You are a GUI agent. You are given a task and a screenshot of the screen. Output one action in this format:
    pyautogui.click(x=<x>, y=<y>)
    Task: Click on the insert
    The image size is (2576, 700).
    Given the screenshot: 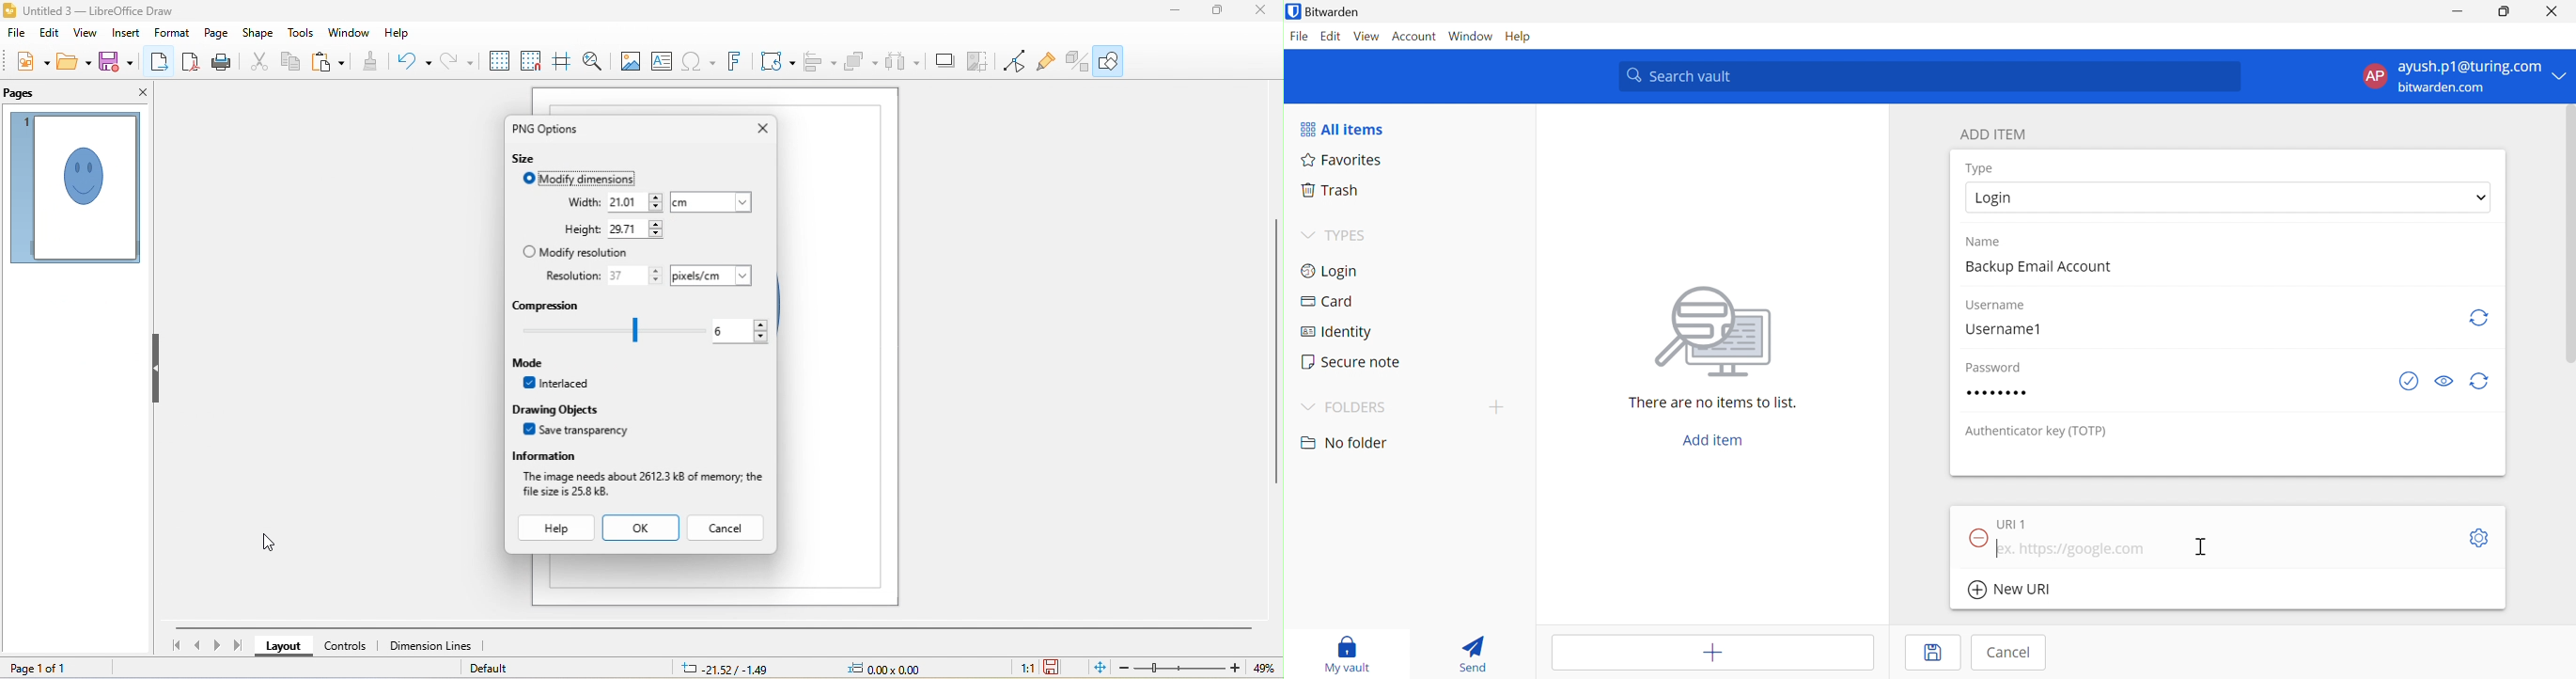 What is the action you would take?
    pyautogui.click(x=122, y=34)
    